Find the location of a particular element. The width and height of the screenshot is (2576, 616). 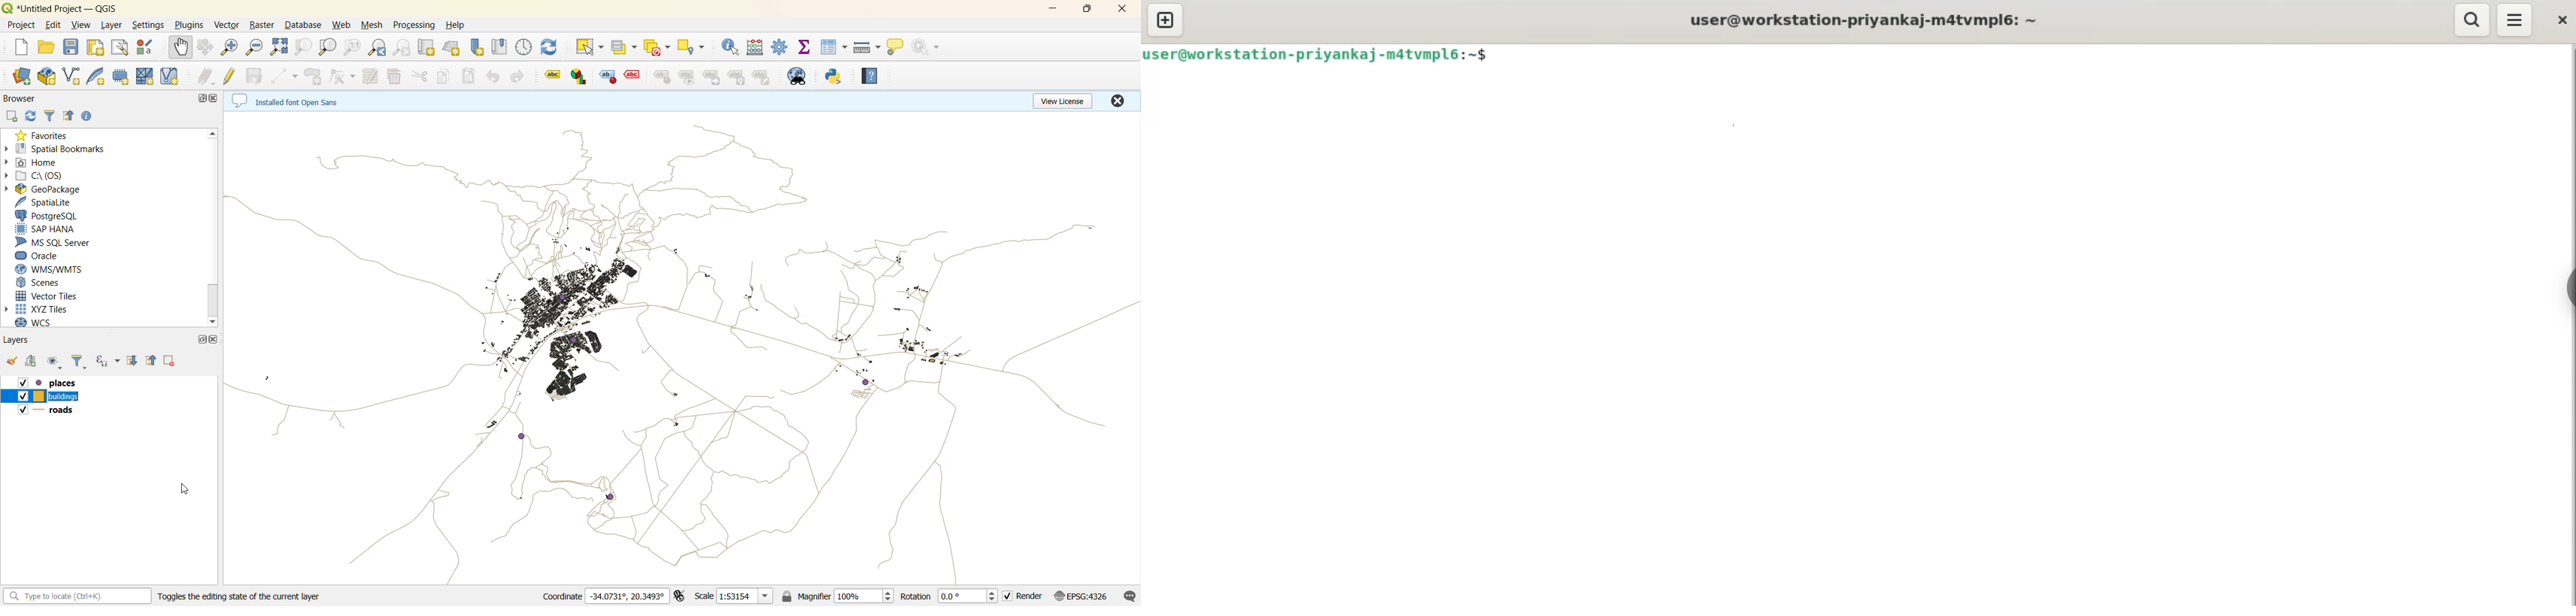

style manager is located at coordinates (149, 48).